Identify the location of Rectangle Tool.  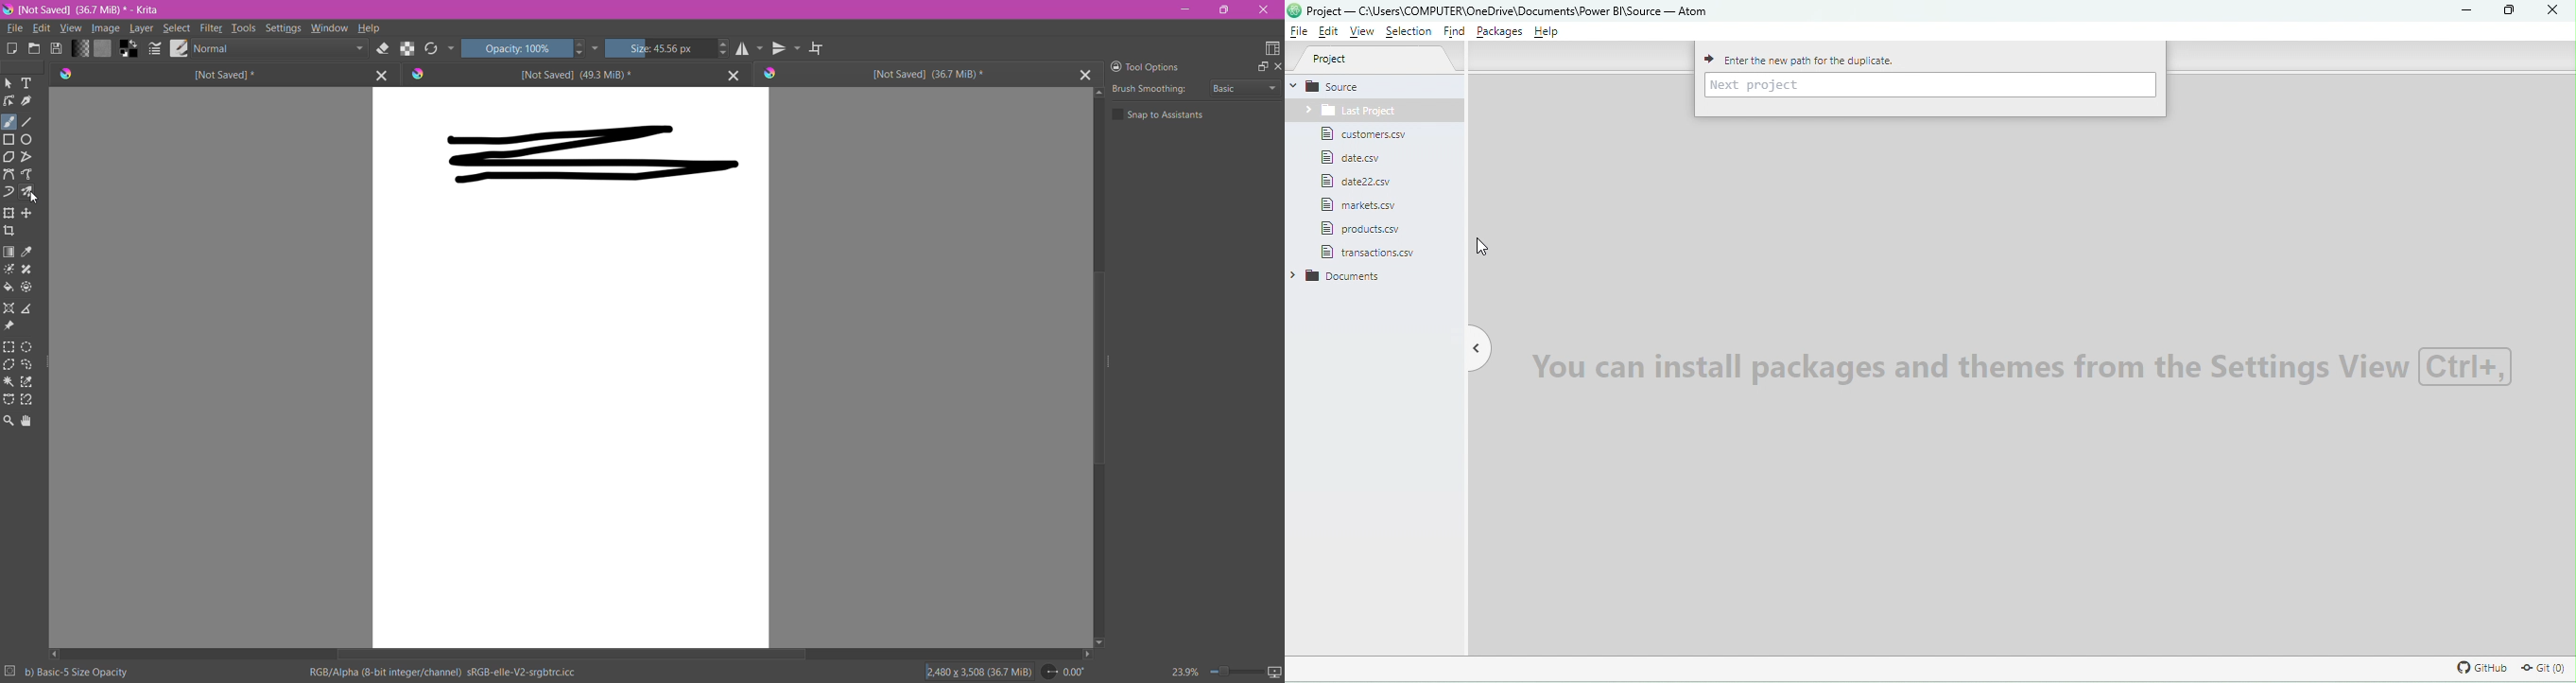
(9, 139).